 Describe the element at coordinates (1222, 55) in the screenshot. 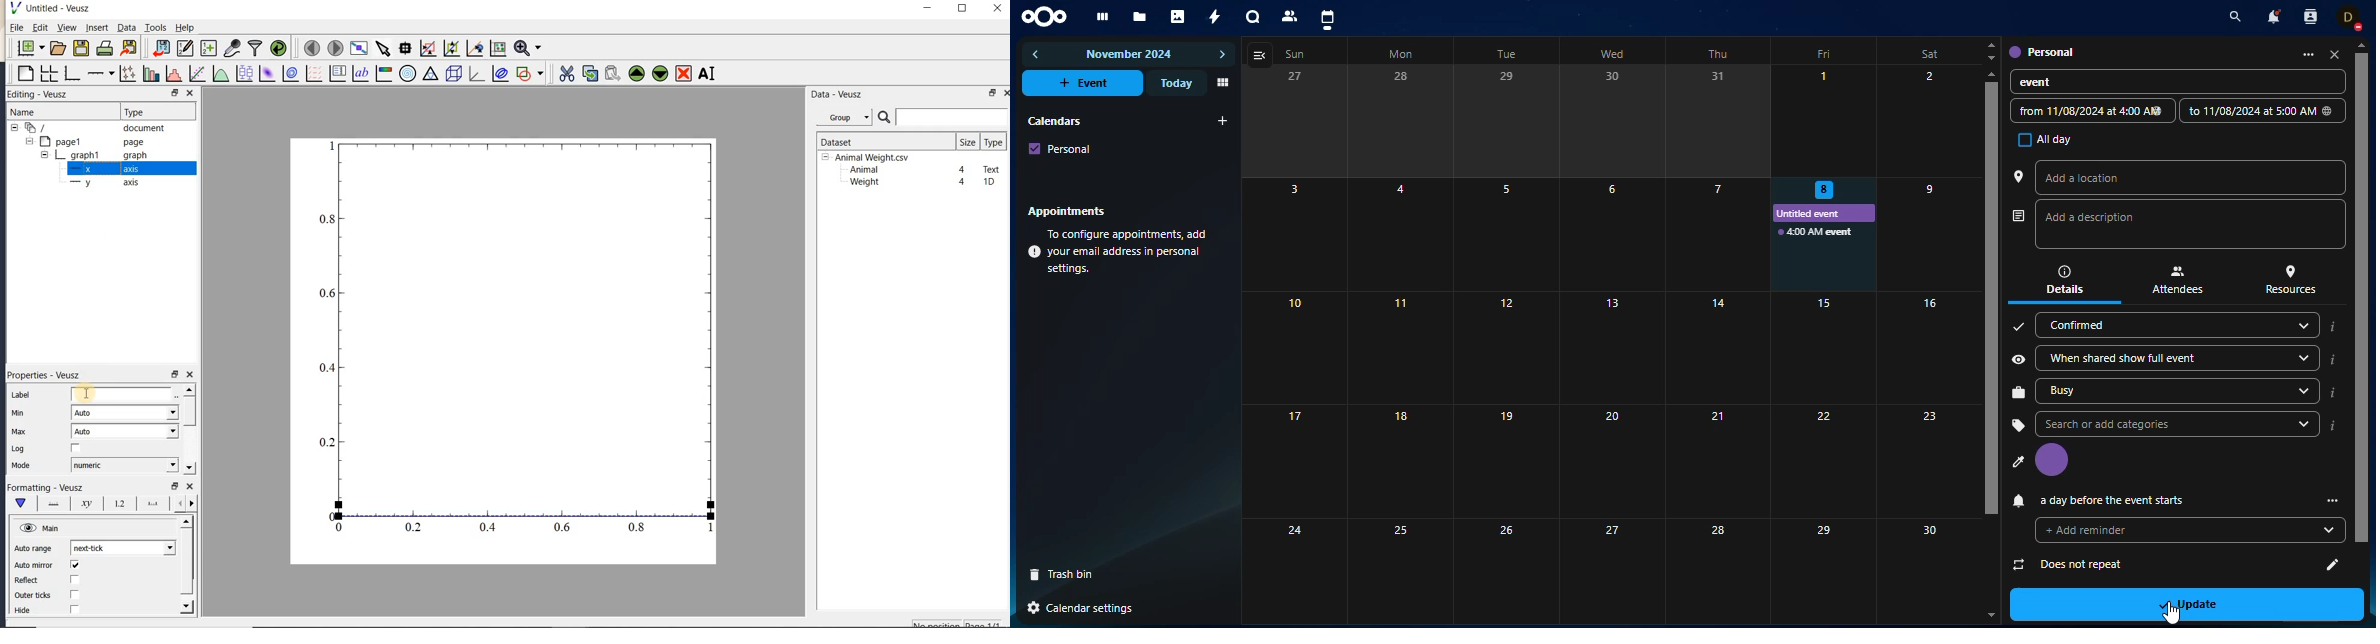

I see `next` at that location.